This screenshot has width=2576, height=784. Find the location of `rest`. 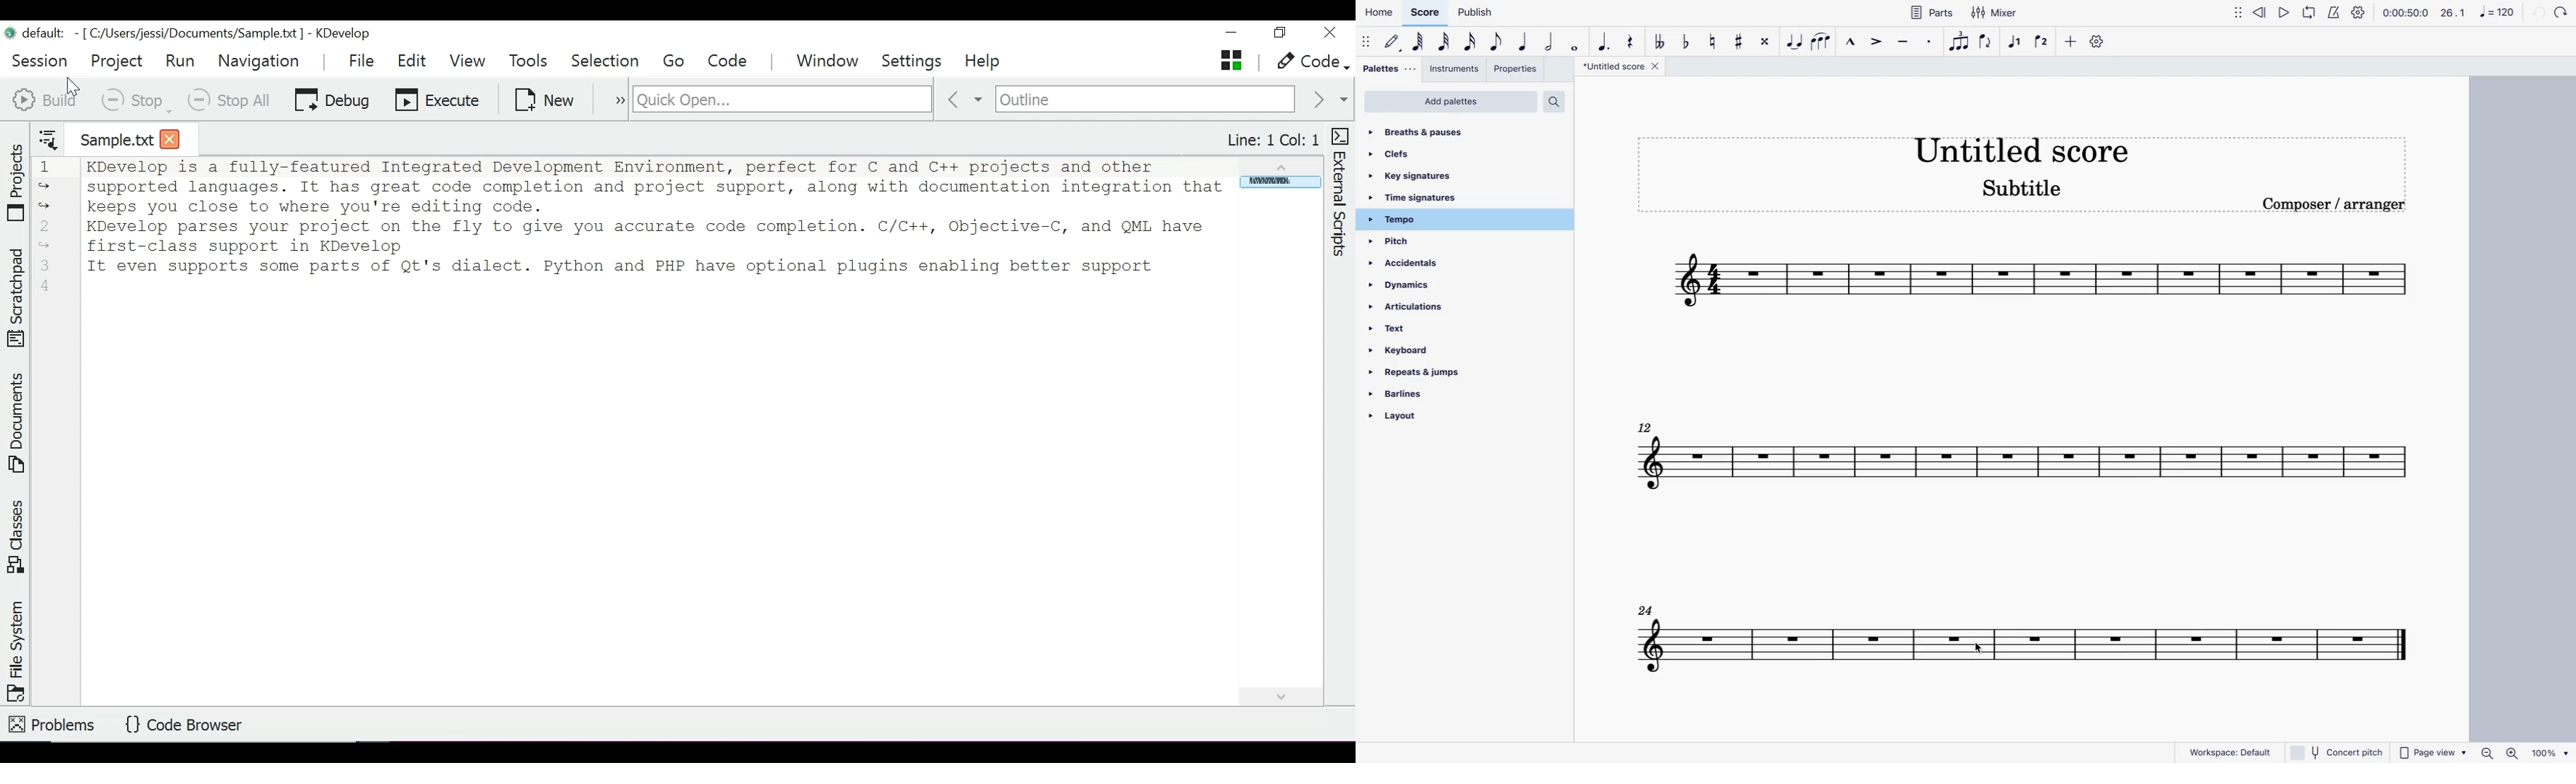

rest is located at coordinates (1633, 42).